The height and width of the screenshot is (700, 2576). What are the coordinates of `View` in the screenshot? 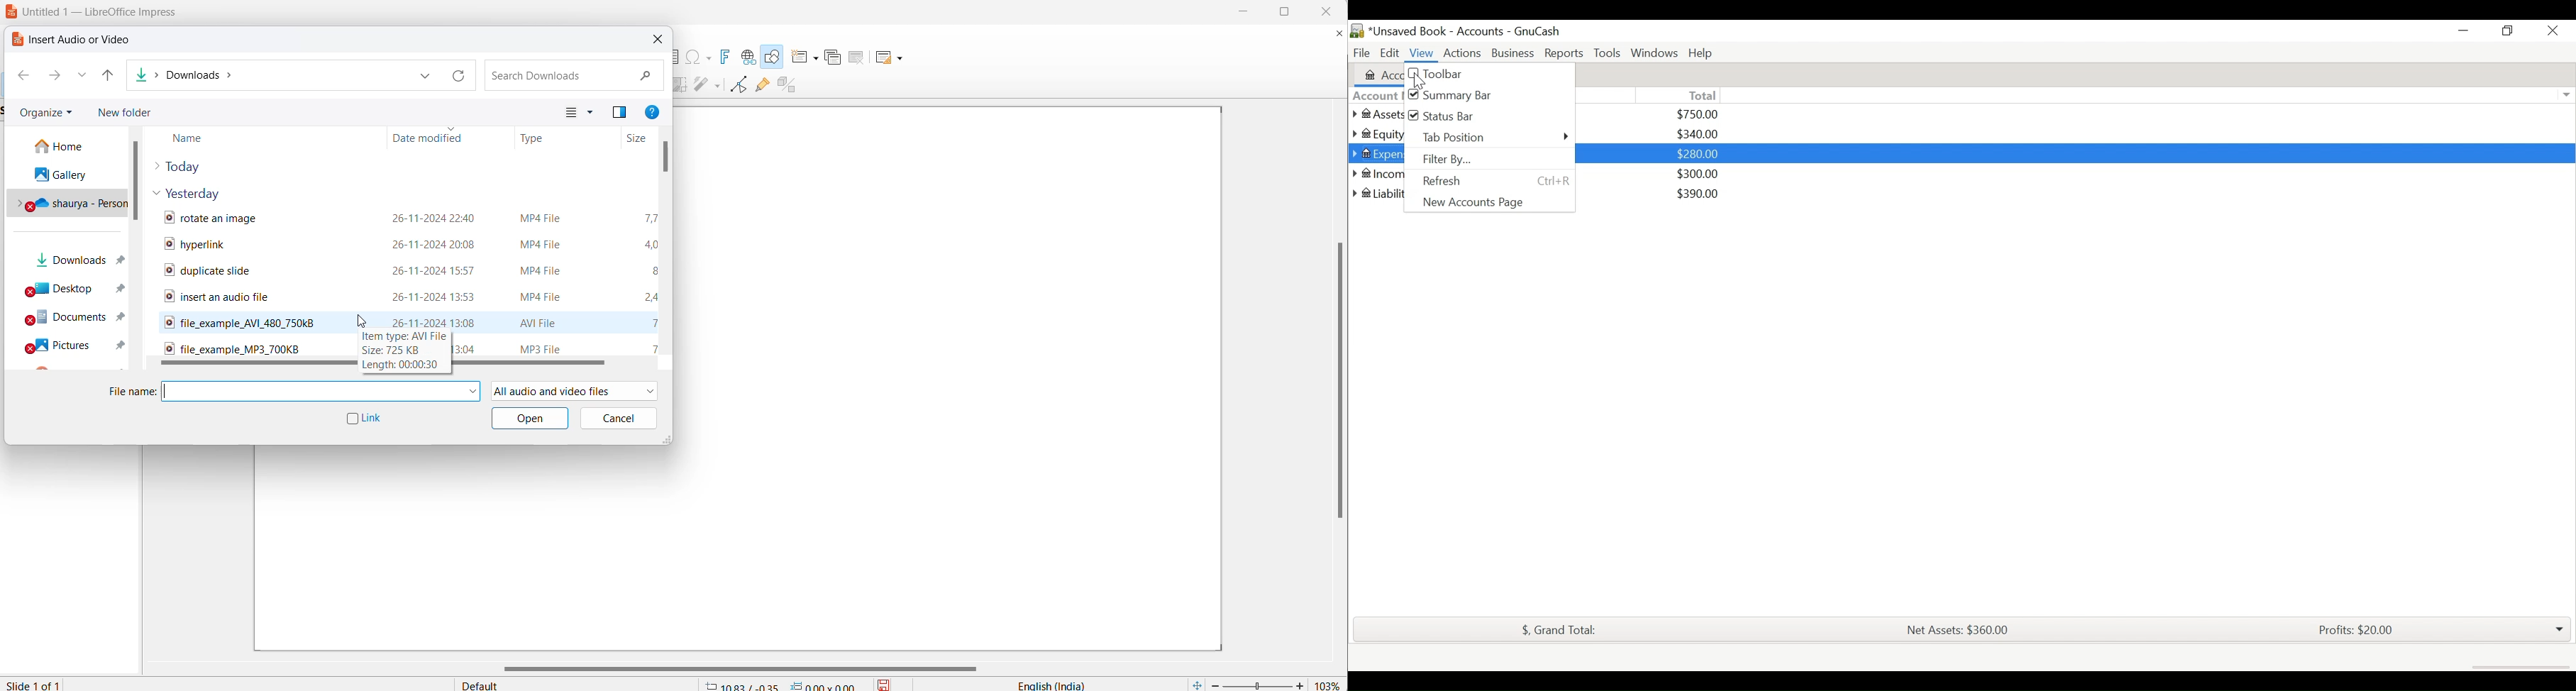 It's located at (1423, 52).